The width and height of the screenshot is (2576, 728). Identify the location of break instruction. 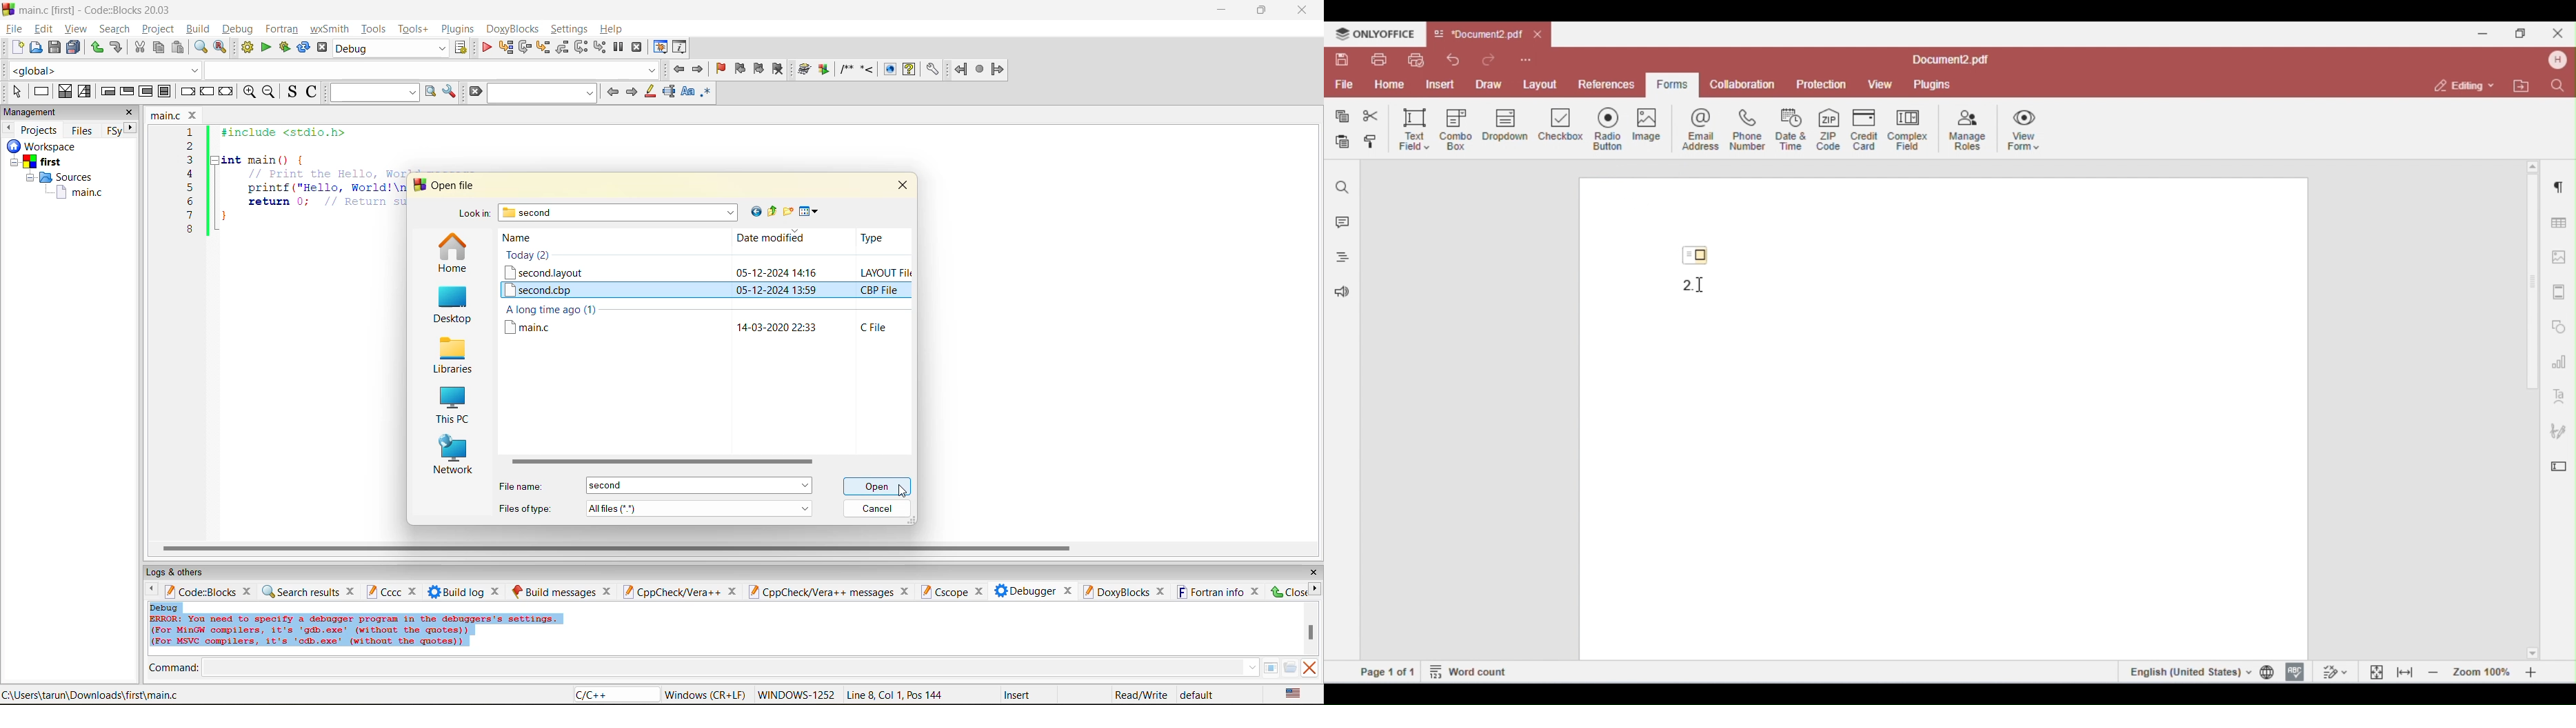
(185, 91).